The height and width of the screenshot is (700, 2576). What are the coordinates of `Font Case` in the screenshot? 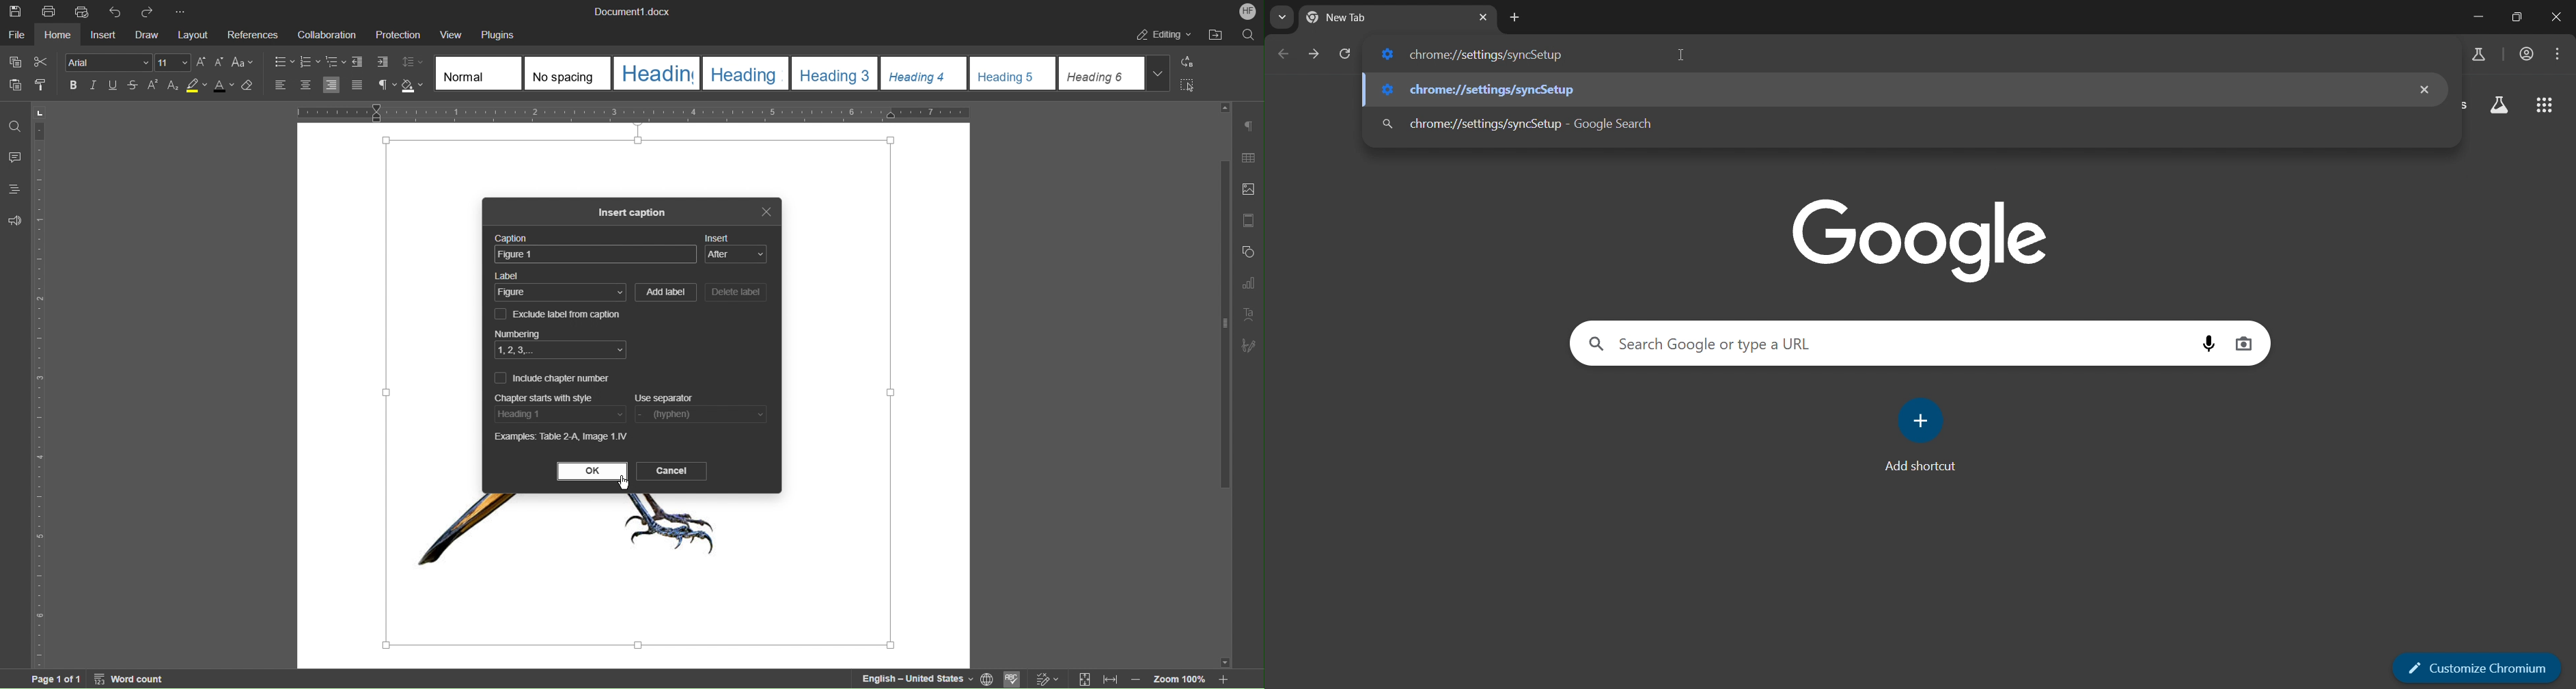 It's located at (243, 62).